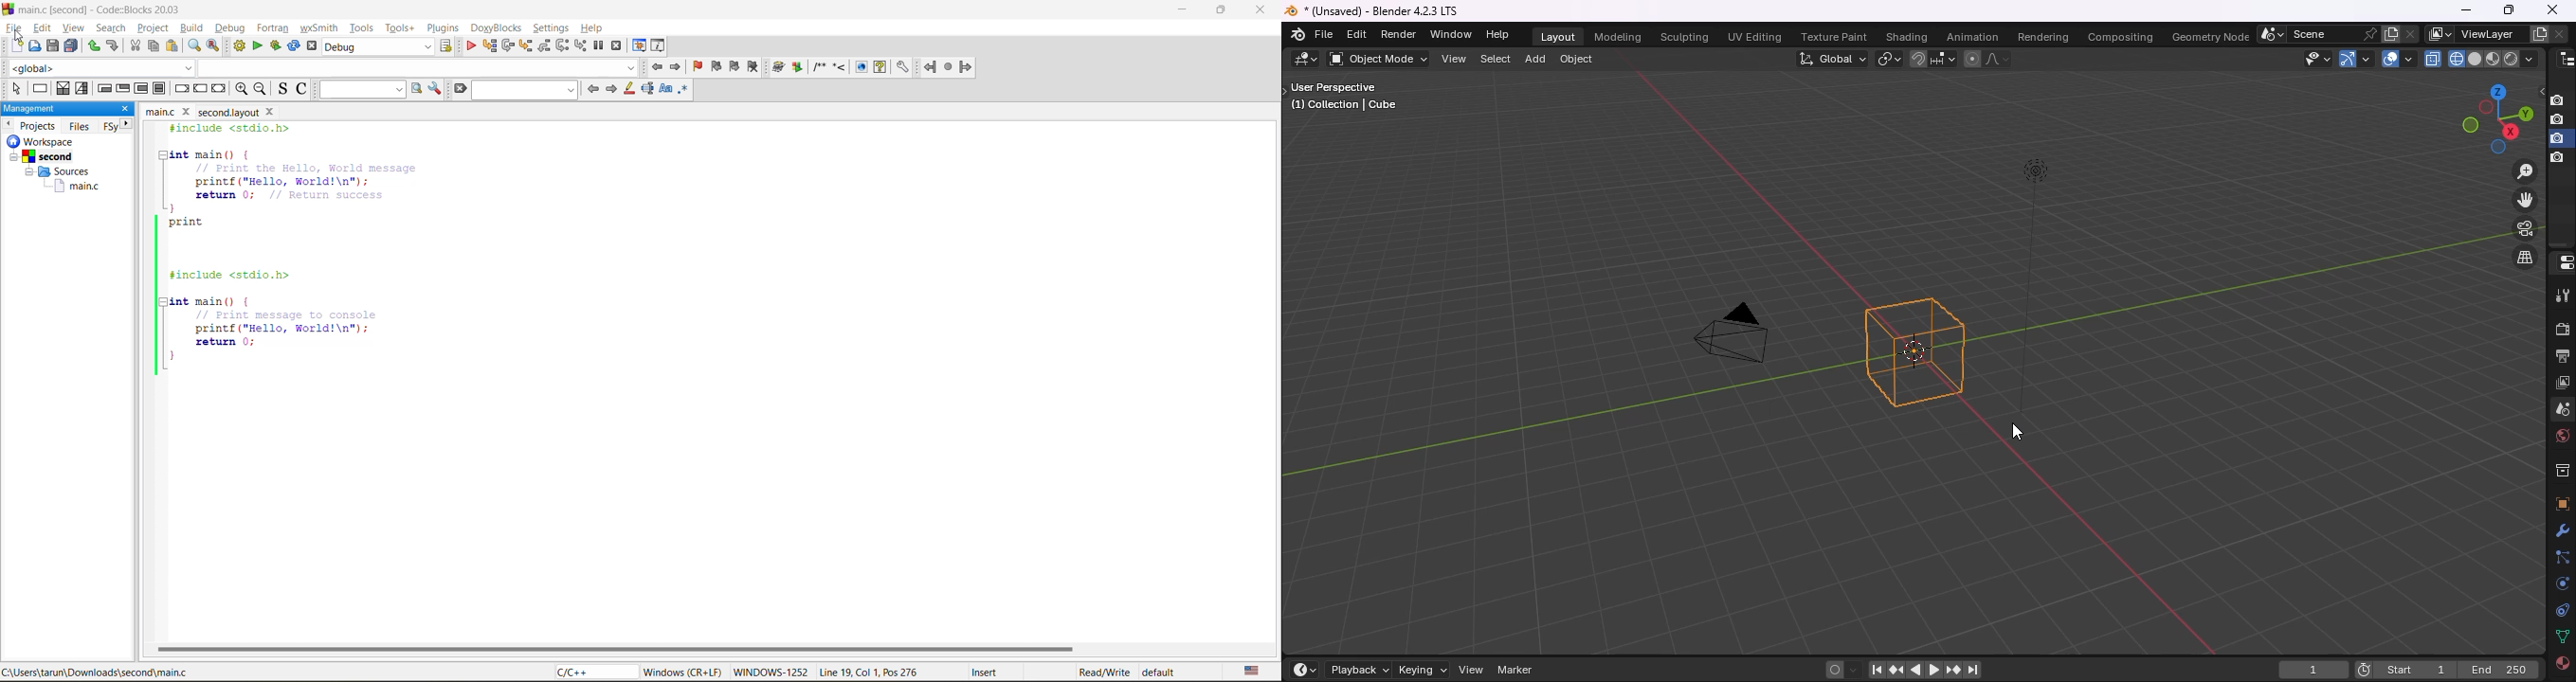 This screenshot has width=2576, height=700. What do you see at coordinates (594, 671) in the screenshot?
I see `language` at bounding box center [594, 671].